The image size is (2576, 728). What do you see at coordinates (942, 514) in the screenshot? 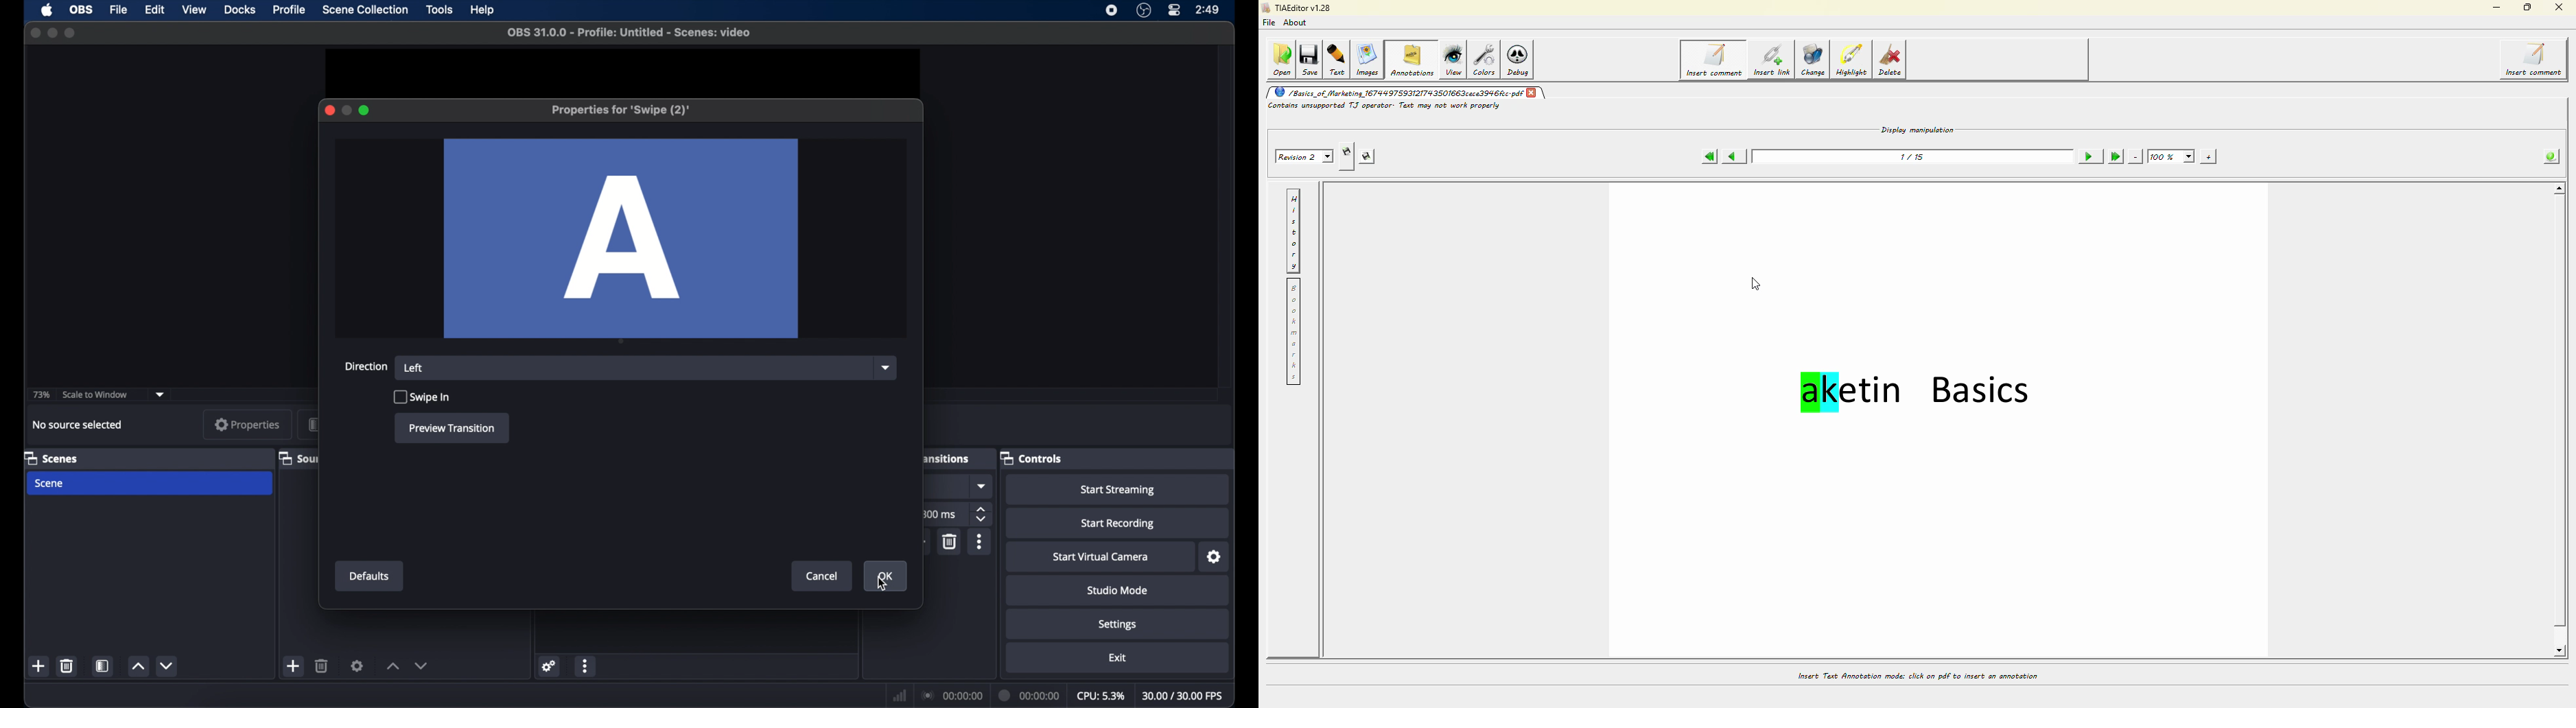
I see `300 ms` at bounding box center [942, 514].